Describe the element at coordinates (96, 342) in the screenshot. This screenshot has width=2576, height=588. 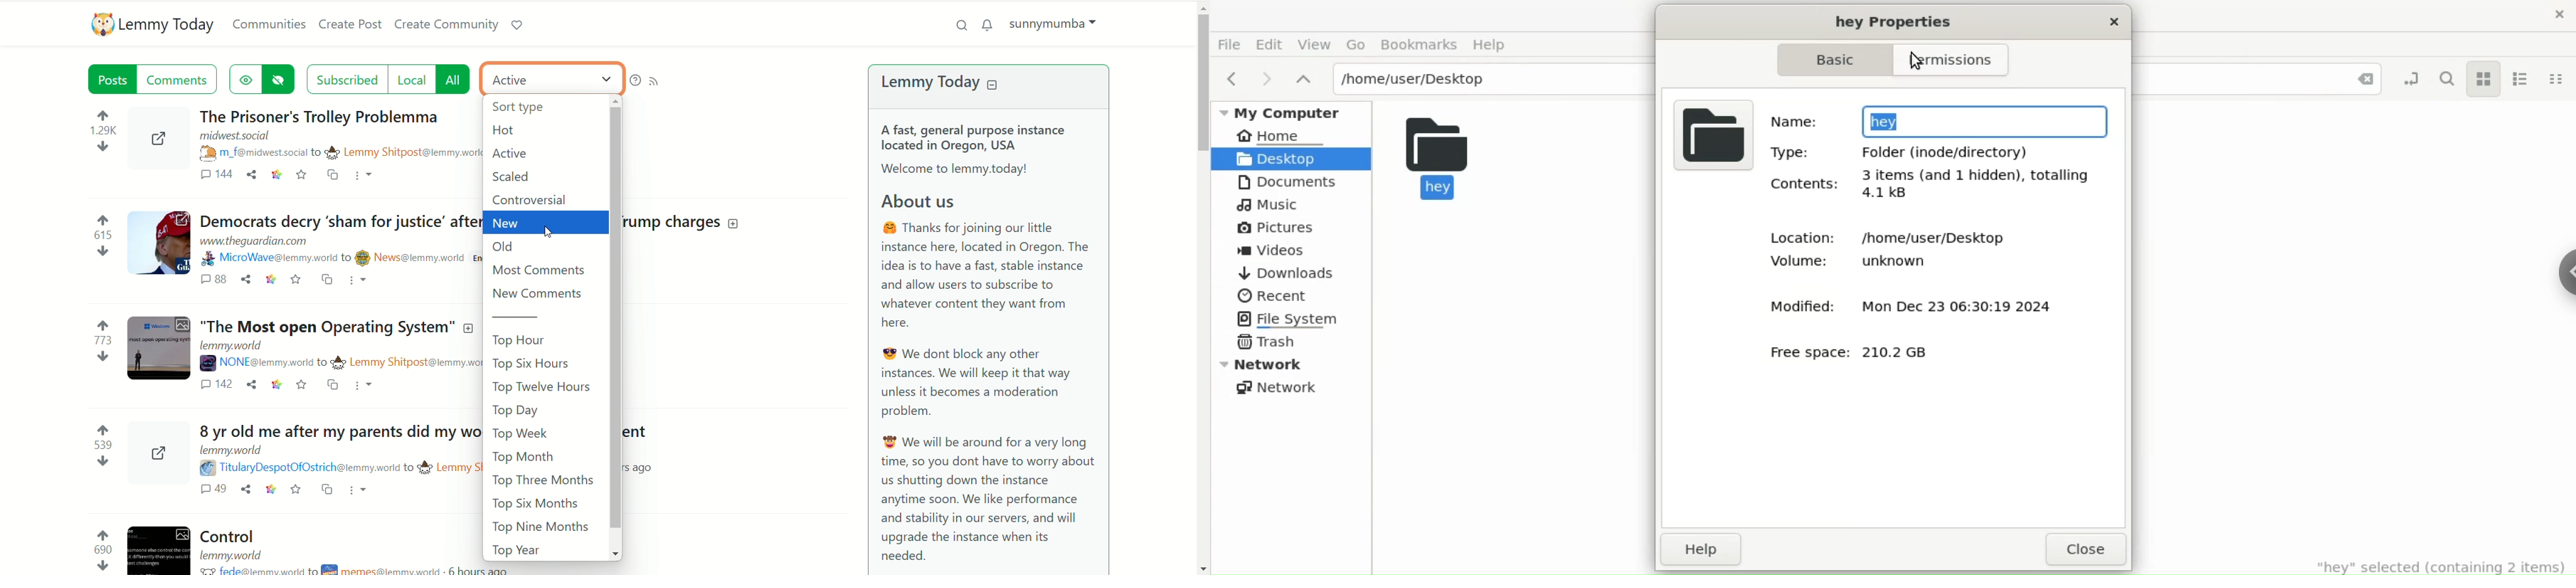
I see `votes` at that location.